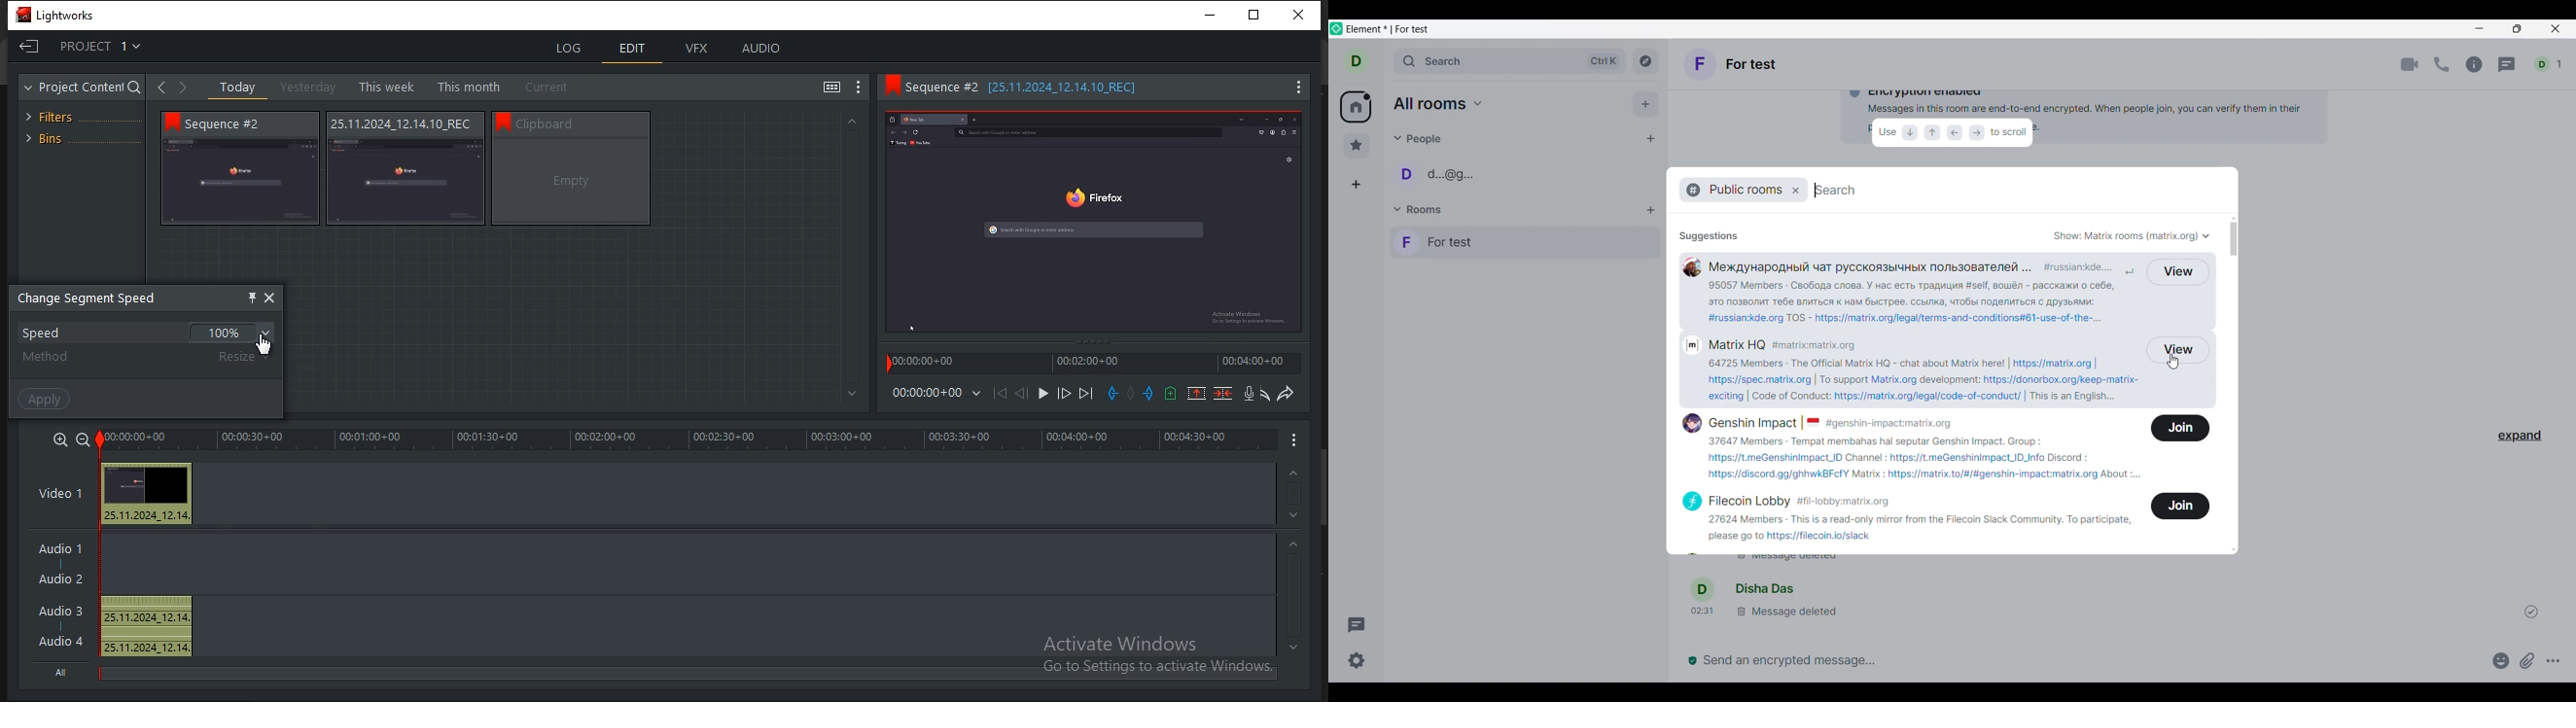 This screenshot has height=728, width=2576. Describe the element at coordinates (1733, 64) in the screenshot. I see `Room settings, Room Name: For test` at that location.